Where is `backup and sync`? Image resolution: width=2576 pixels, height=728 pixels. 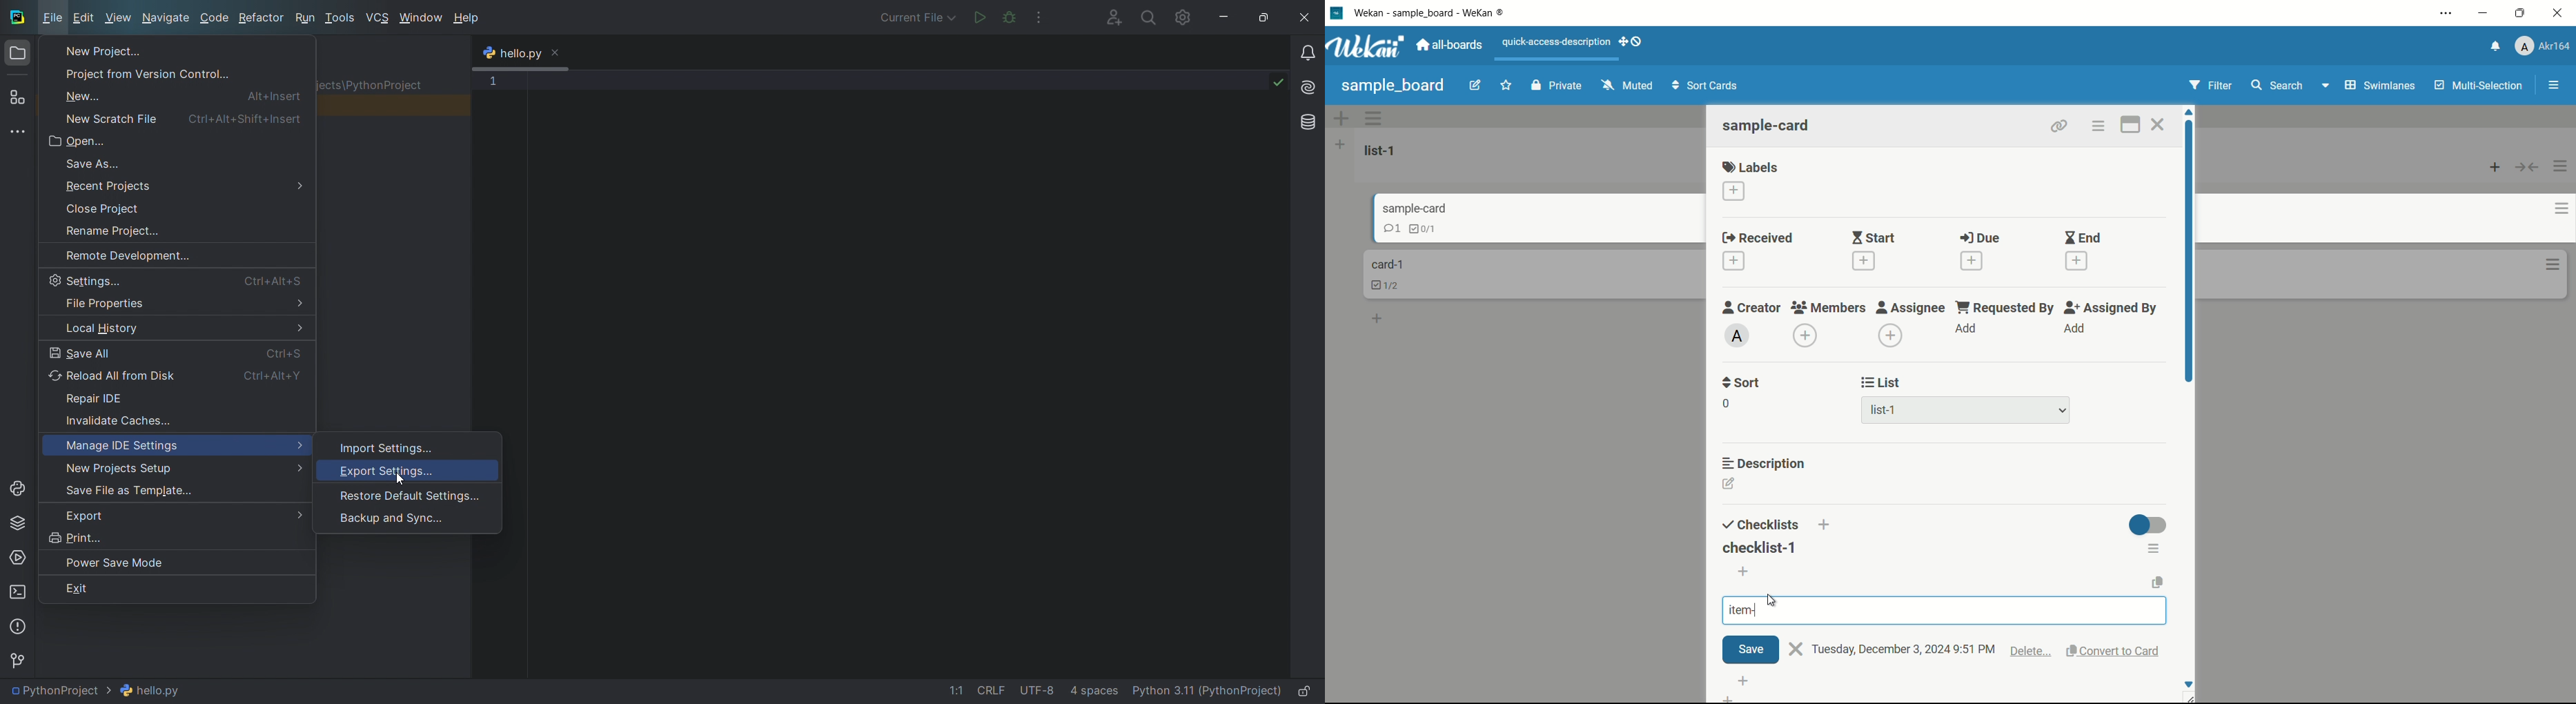 backup and sync is located at coordinates (389, 520).